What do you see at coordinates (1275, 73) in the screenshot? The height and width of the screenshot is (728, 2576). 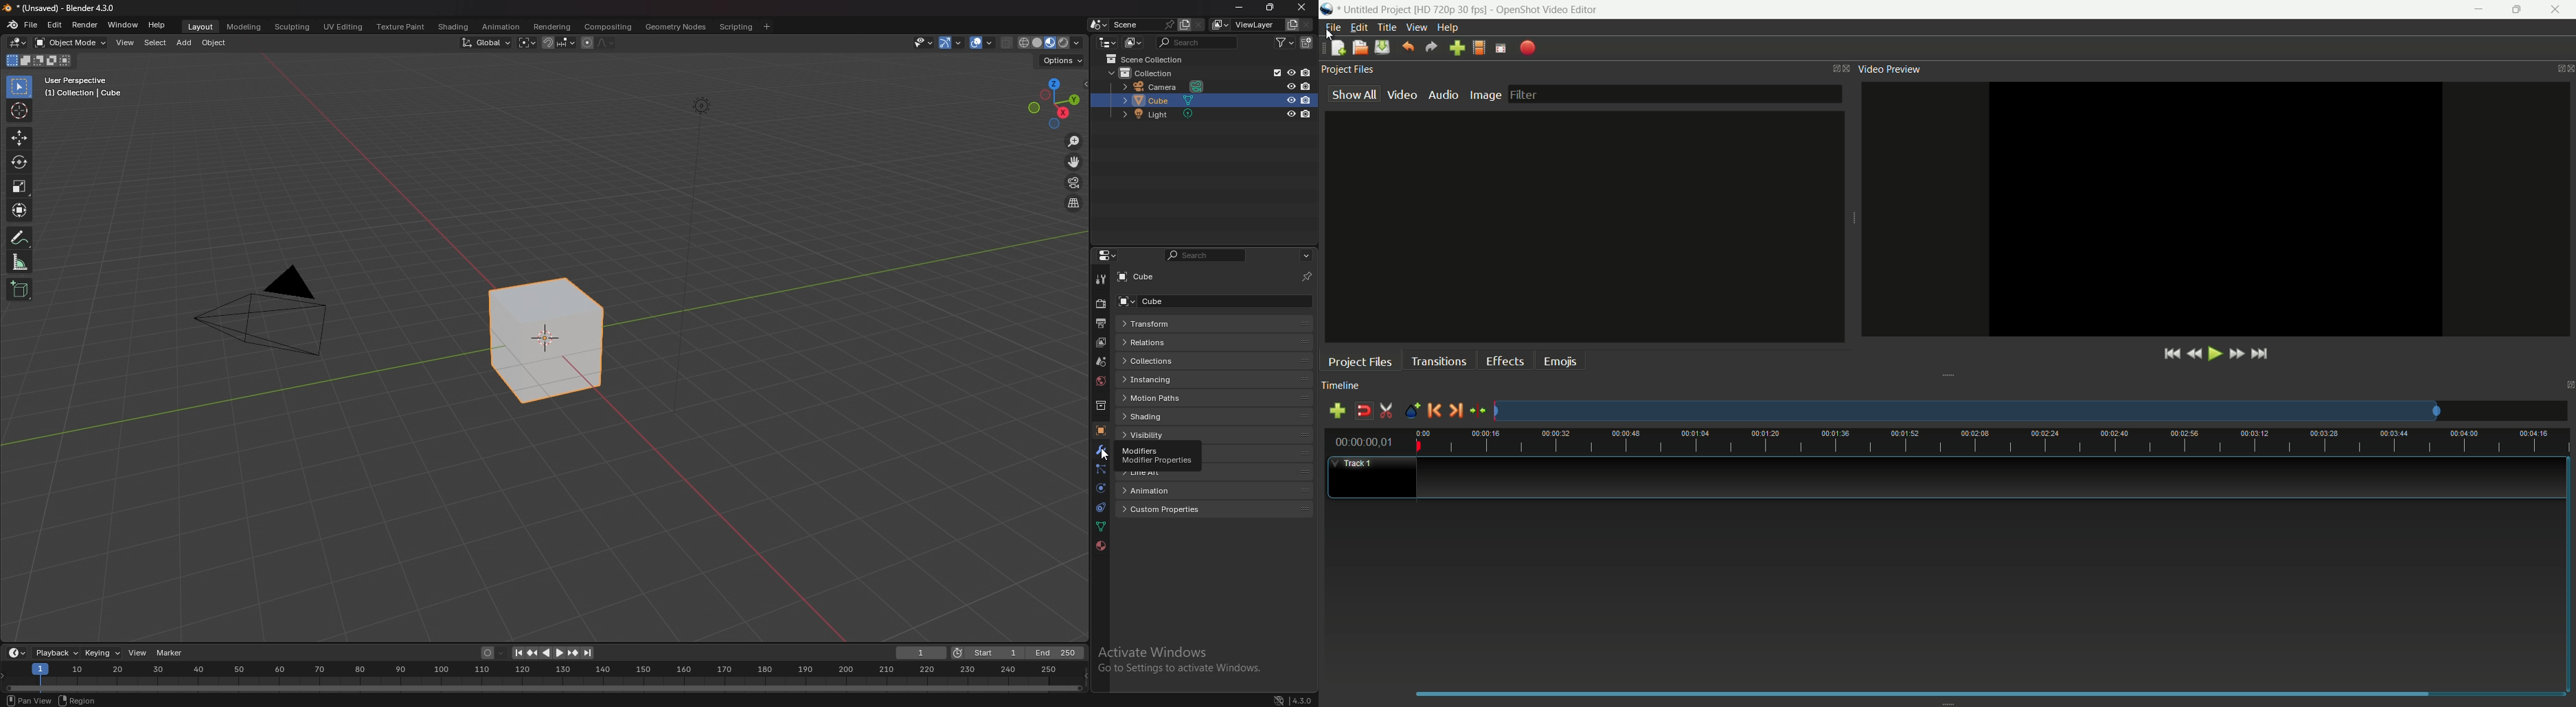 I see `exclude from view layer` at bounding box center [1275, 73].